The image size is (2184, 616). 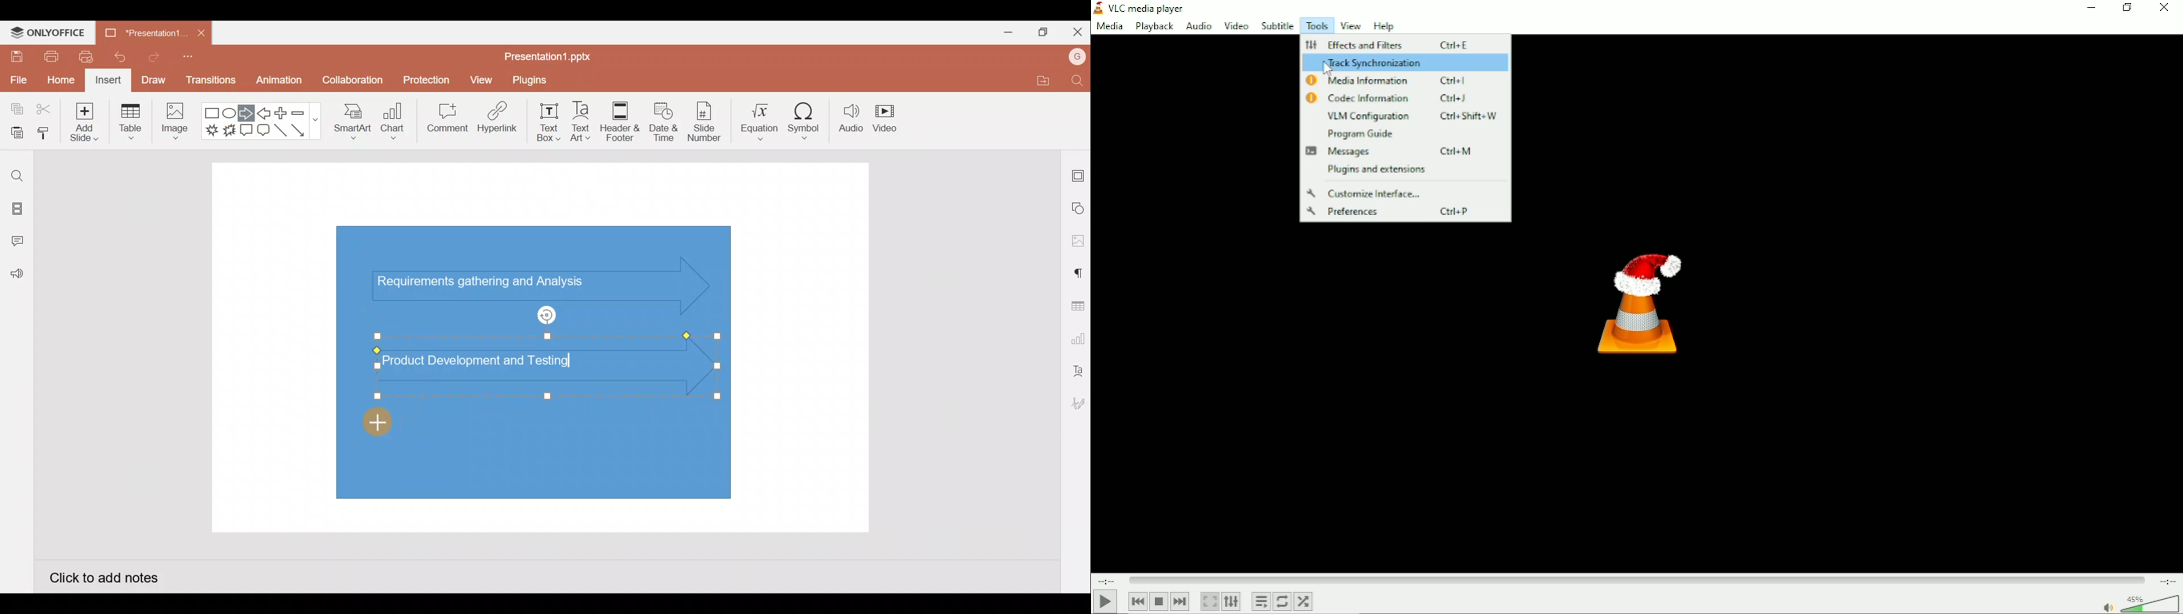 What do you see at coordinates (229, 131) in the screenshot?
I see `Explosion 2` at bounding box center [229, 131].